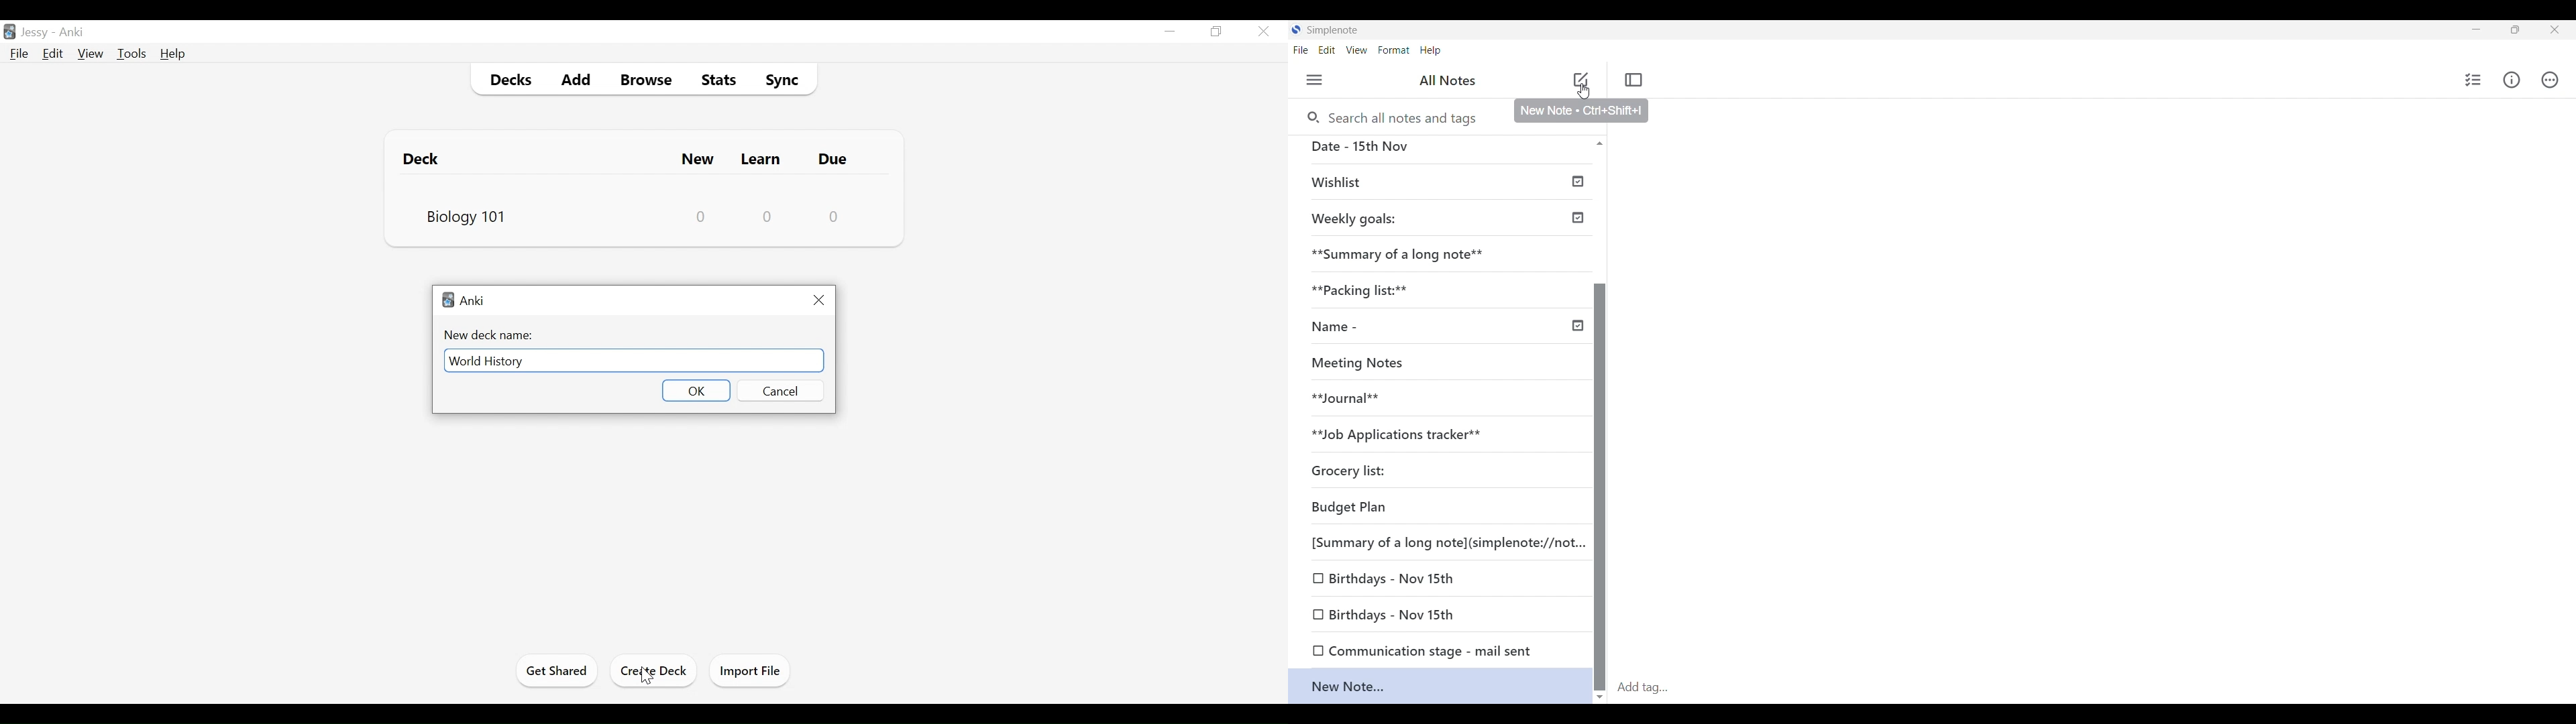  I want to click on Browse, so click(643, 78).